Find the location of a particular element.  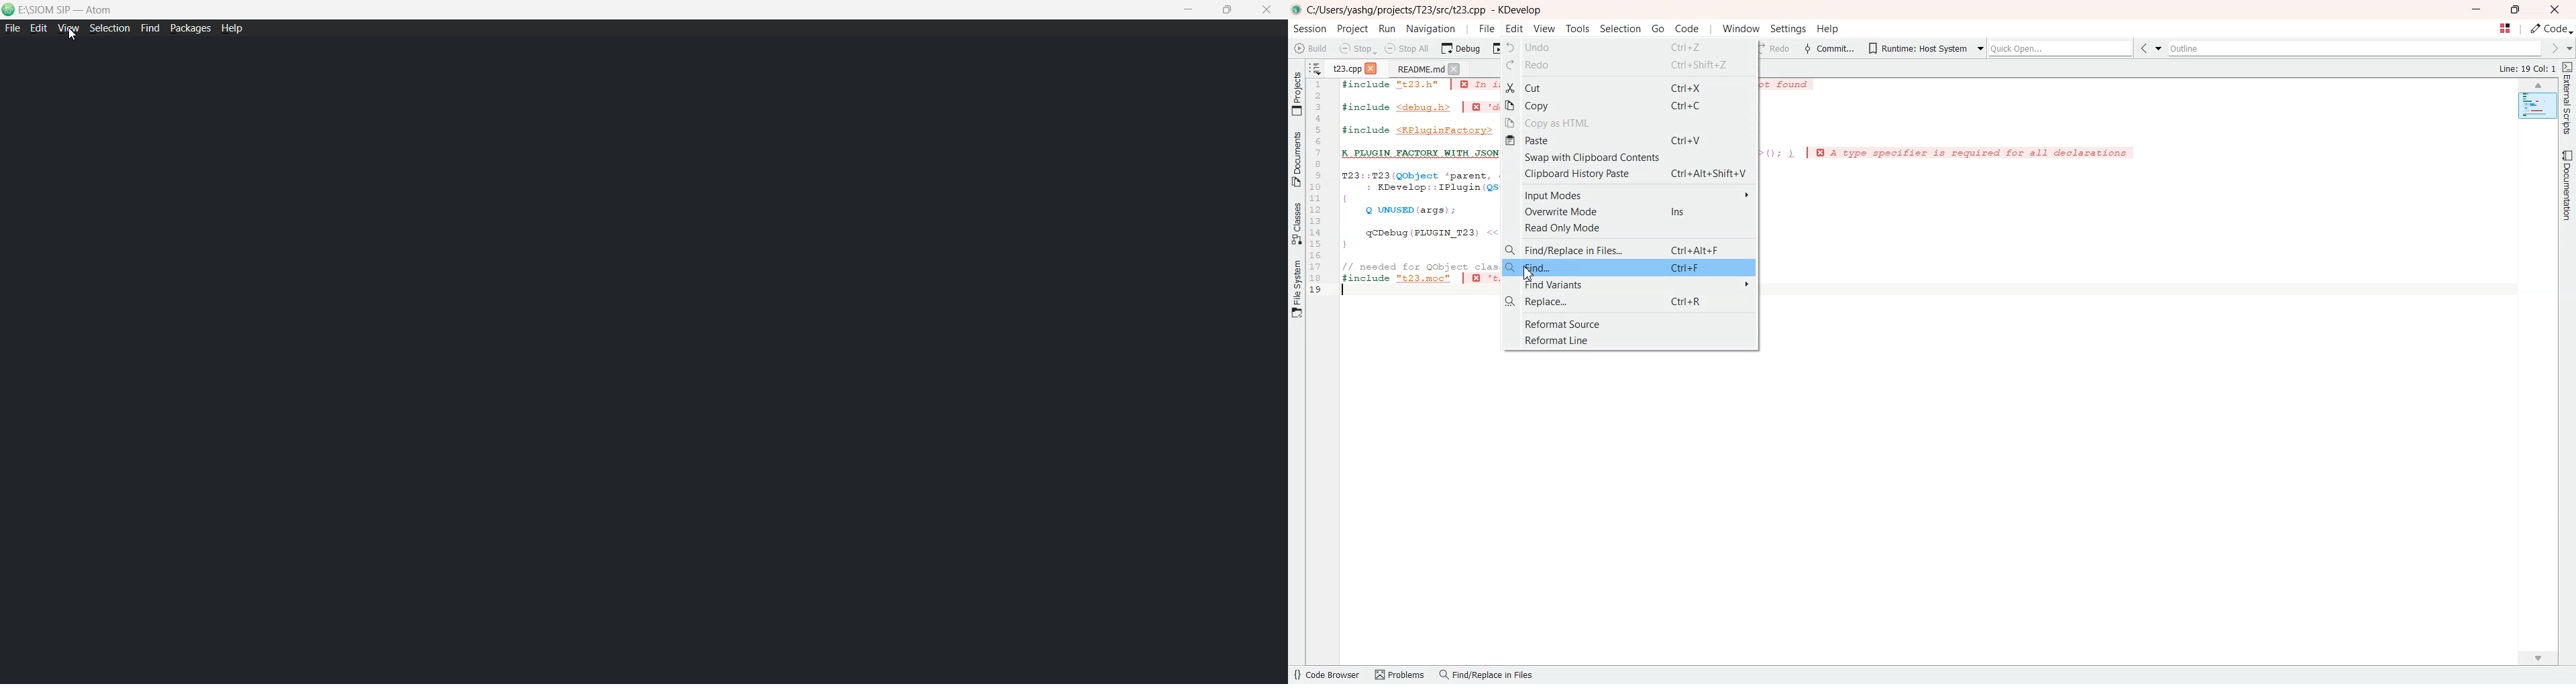

Find is located at coordinates (1629, 267).